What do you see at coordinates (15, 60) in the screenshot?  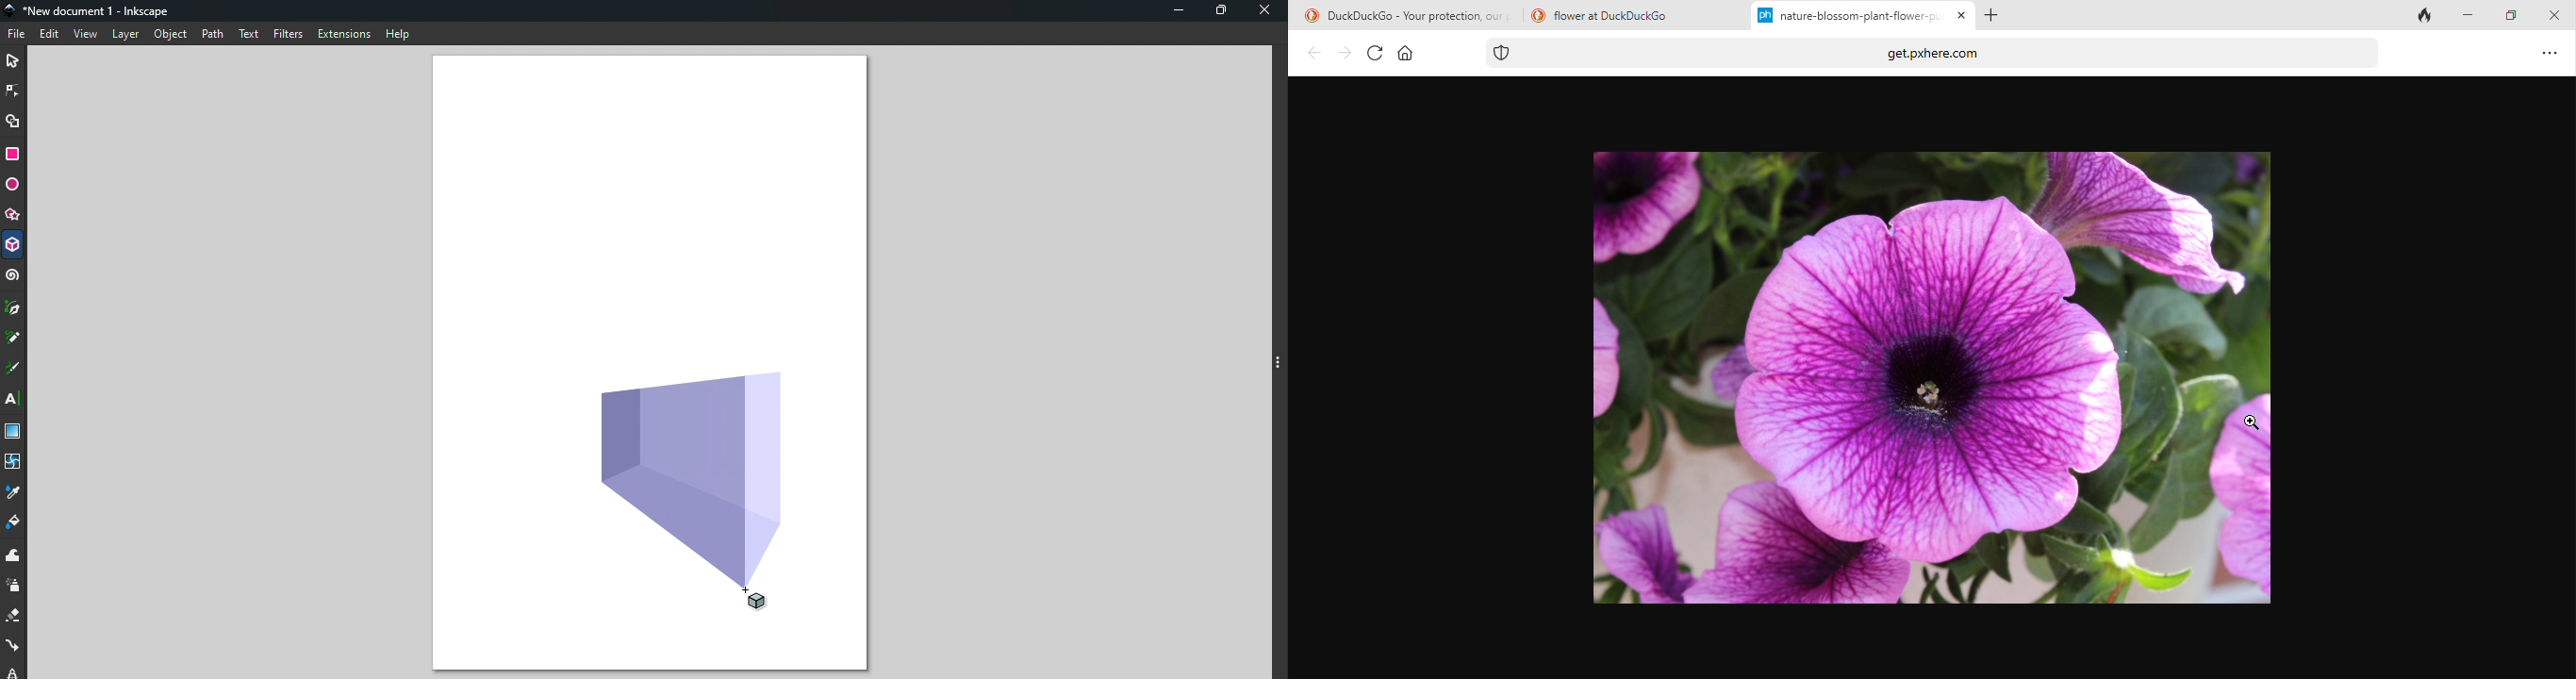 I see `Selector tool` at bounding box center [15, 60].